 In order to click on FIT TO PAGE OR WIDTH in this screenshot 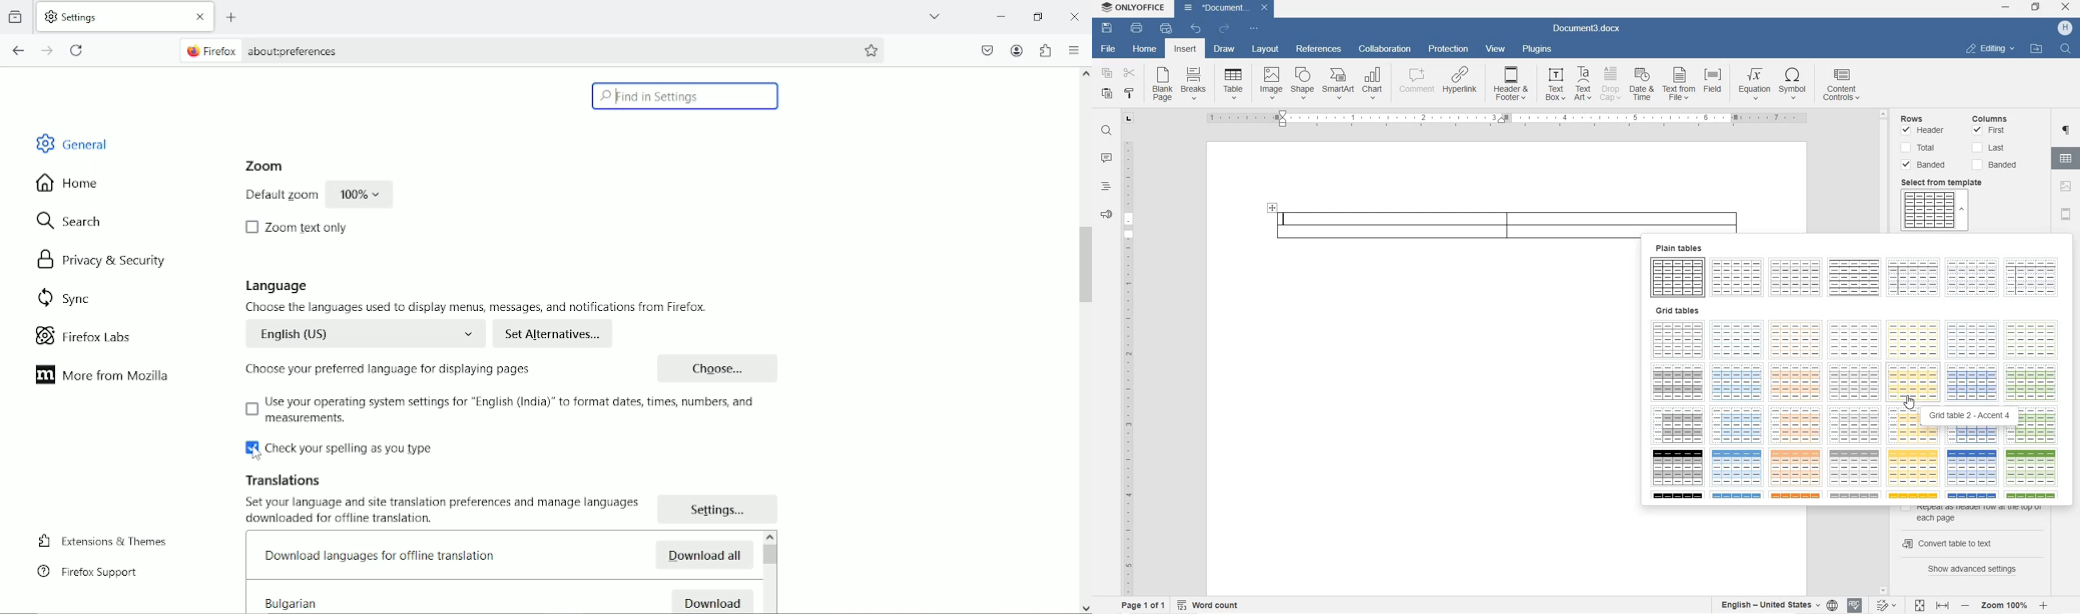, I will do `click(1932, 606)`.